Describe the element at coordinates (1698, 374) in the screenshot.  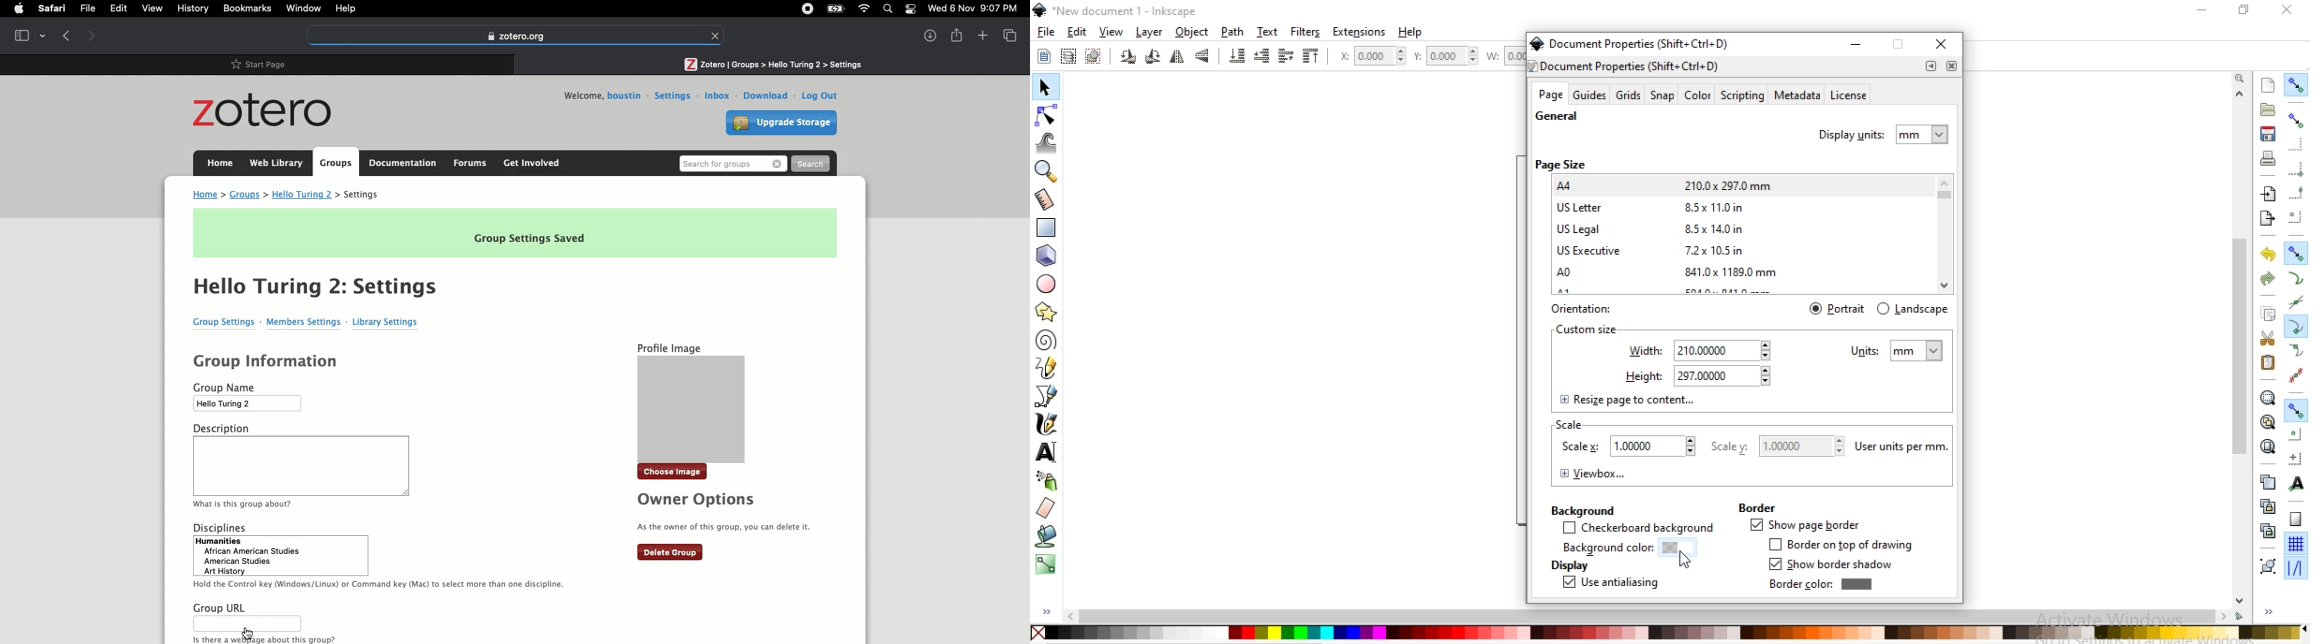
I see `height` at that location.